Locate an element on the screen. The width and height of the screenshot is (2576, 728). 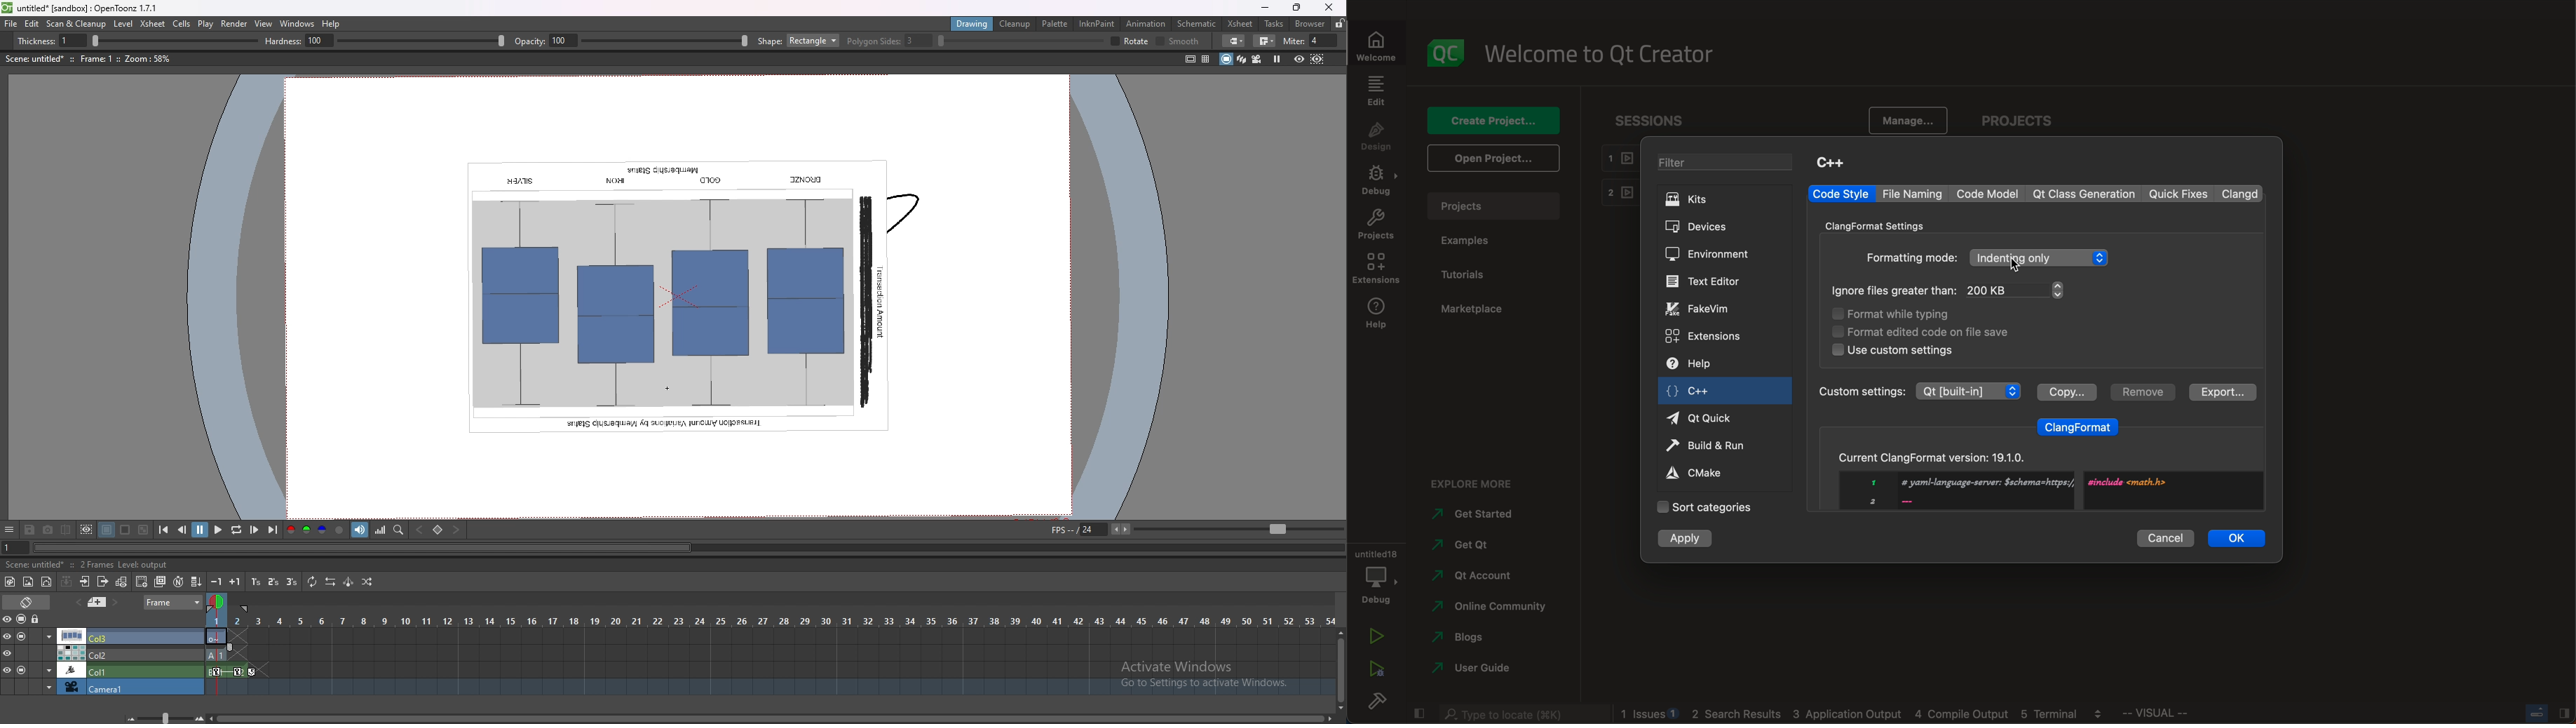
run is located at coordinates (1376, 638).